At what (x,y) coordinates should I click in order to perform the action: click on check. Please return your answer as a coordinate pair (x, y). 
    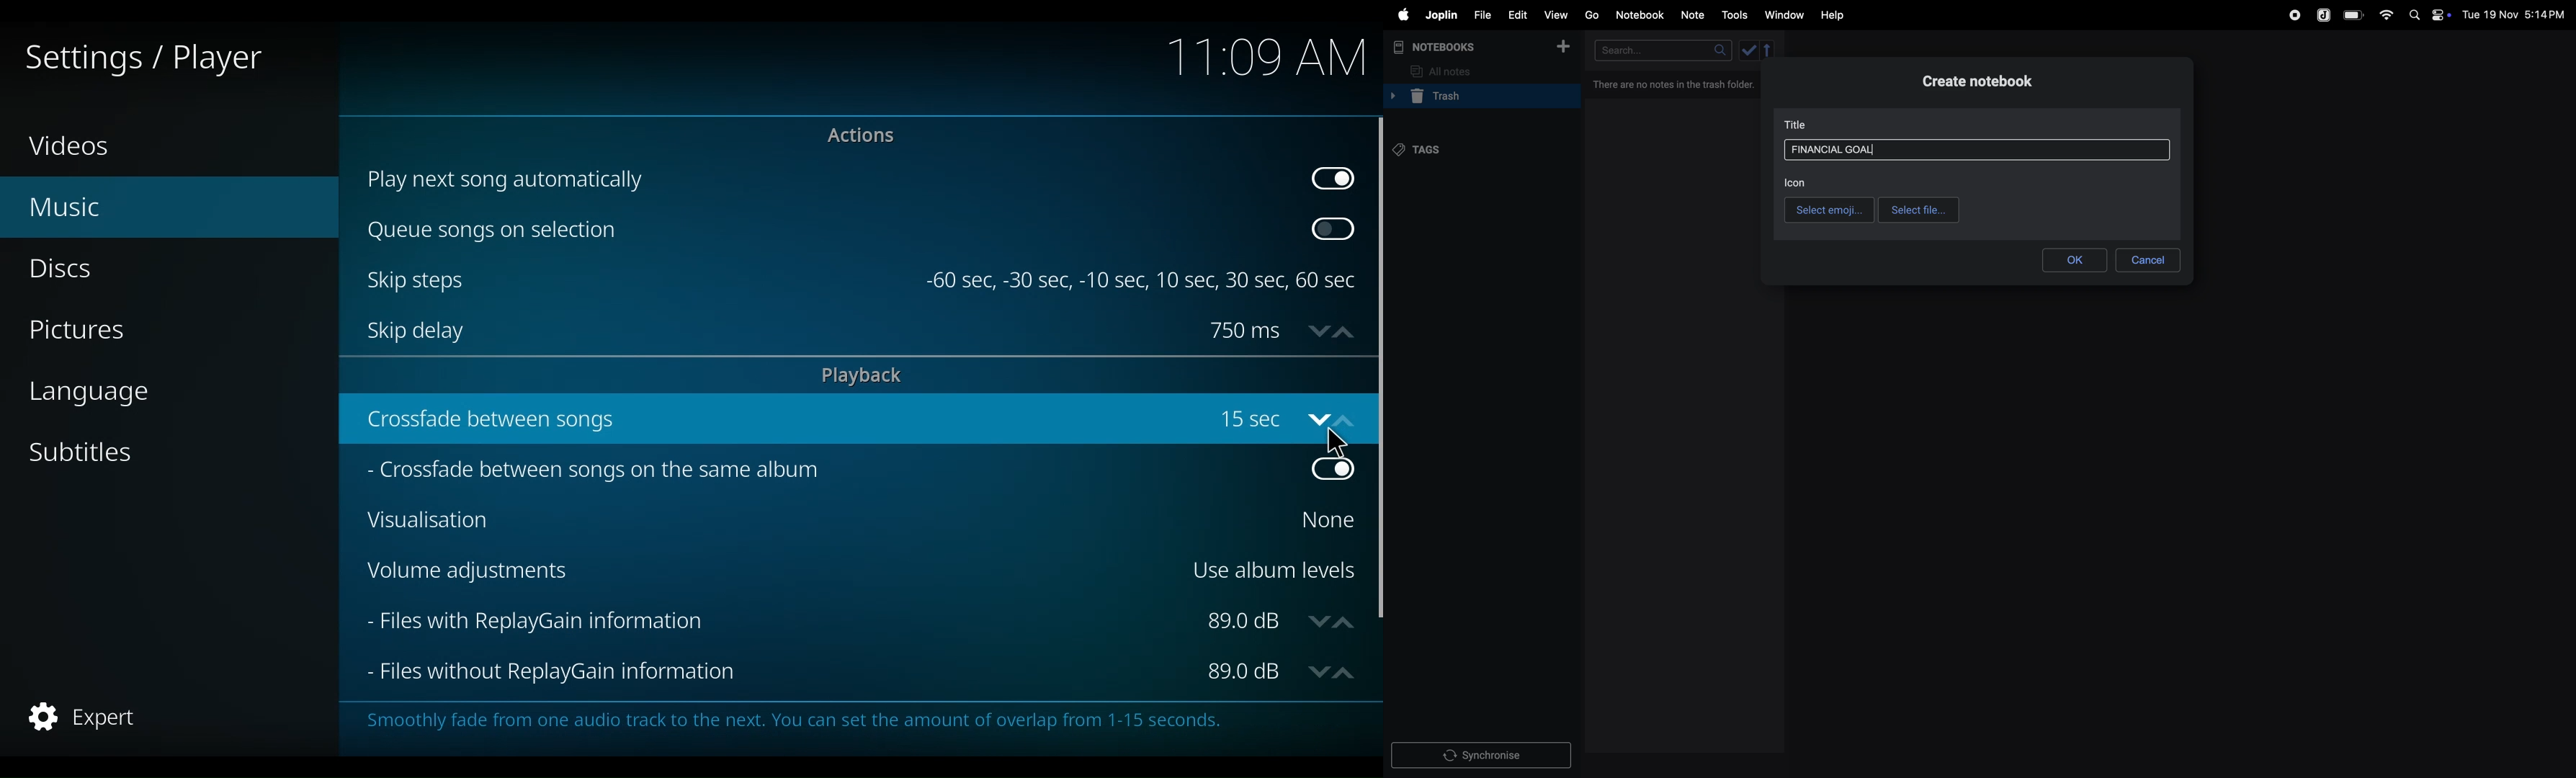
    Looking at the image, I should click on (1749, 50).